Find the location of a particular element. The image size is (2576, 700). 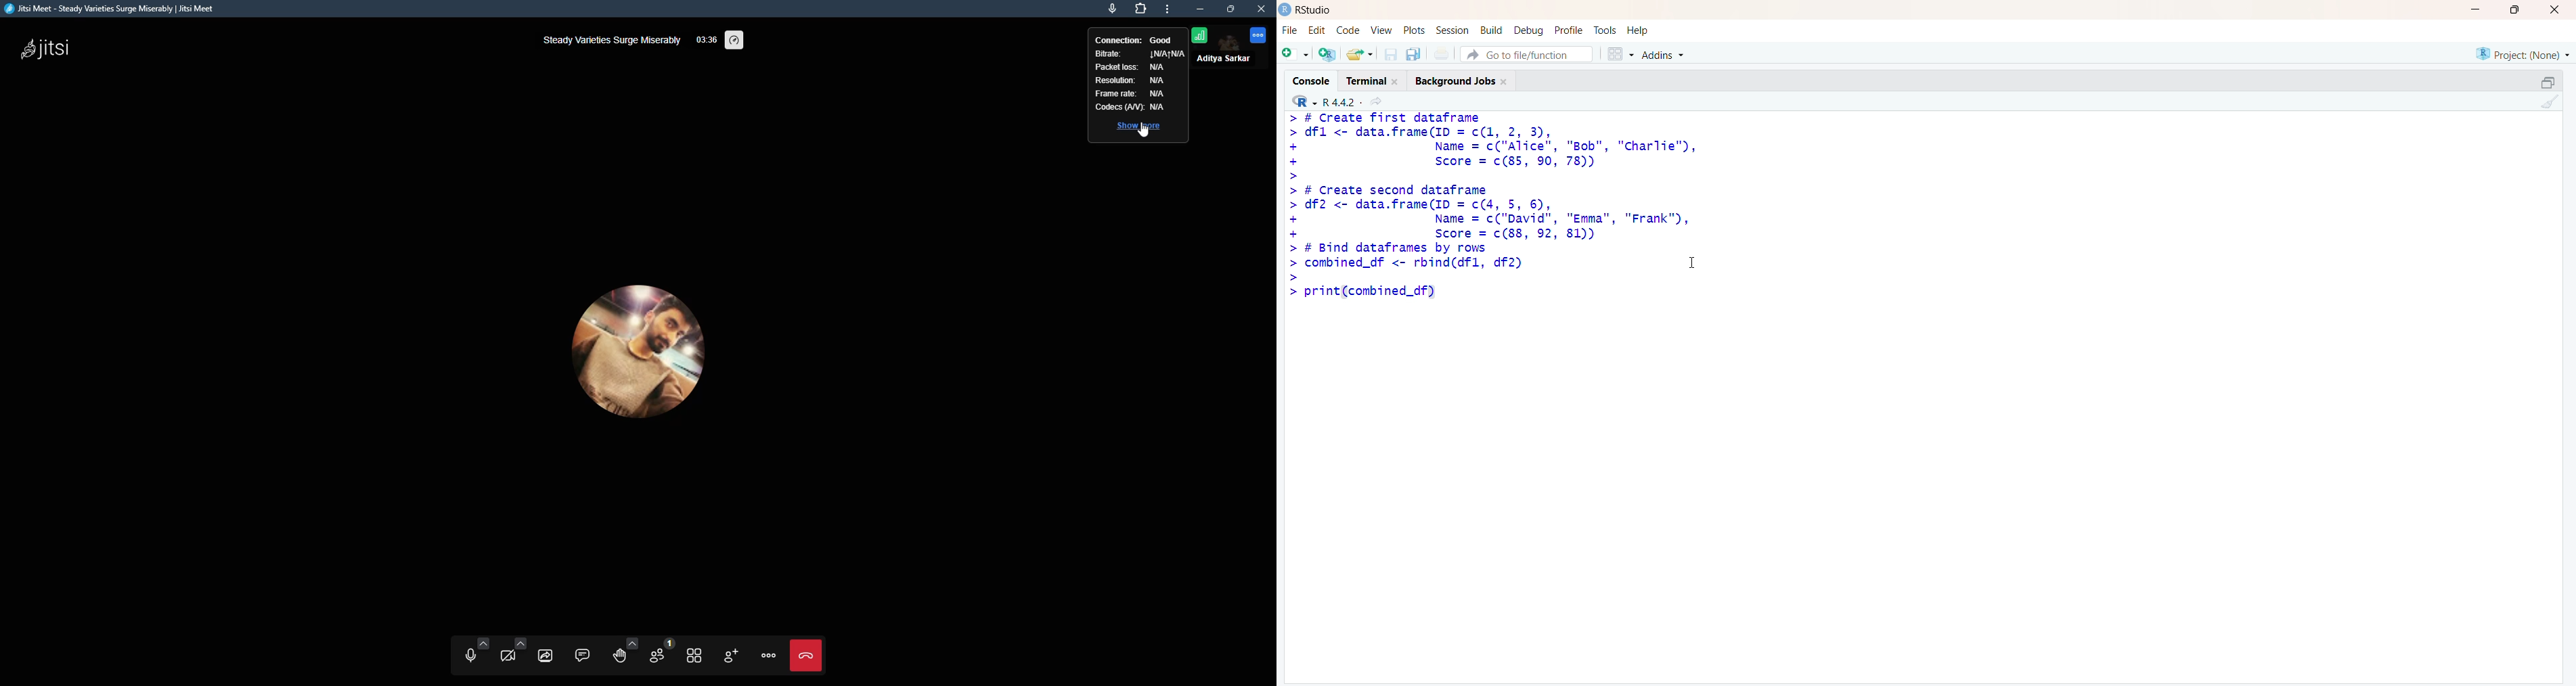

Plots is located at coordinates (1413, 30).